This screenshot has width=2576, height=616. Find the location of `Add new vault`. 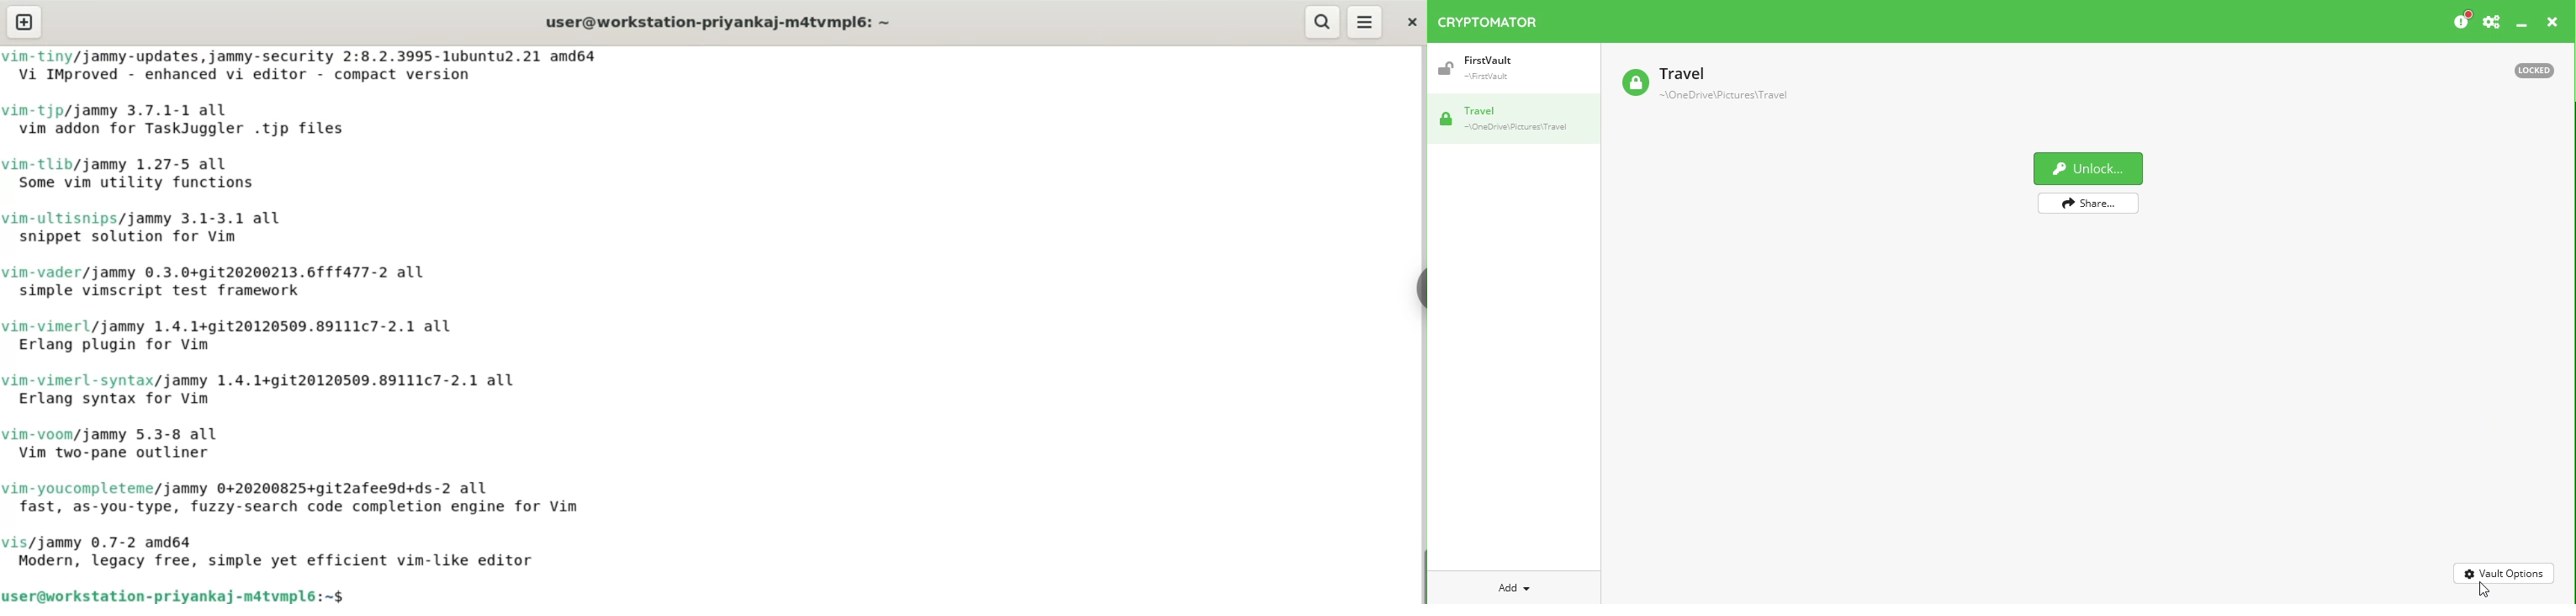

Add new vault is located at coordinates (1508, 589).